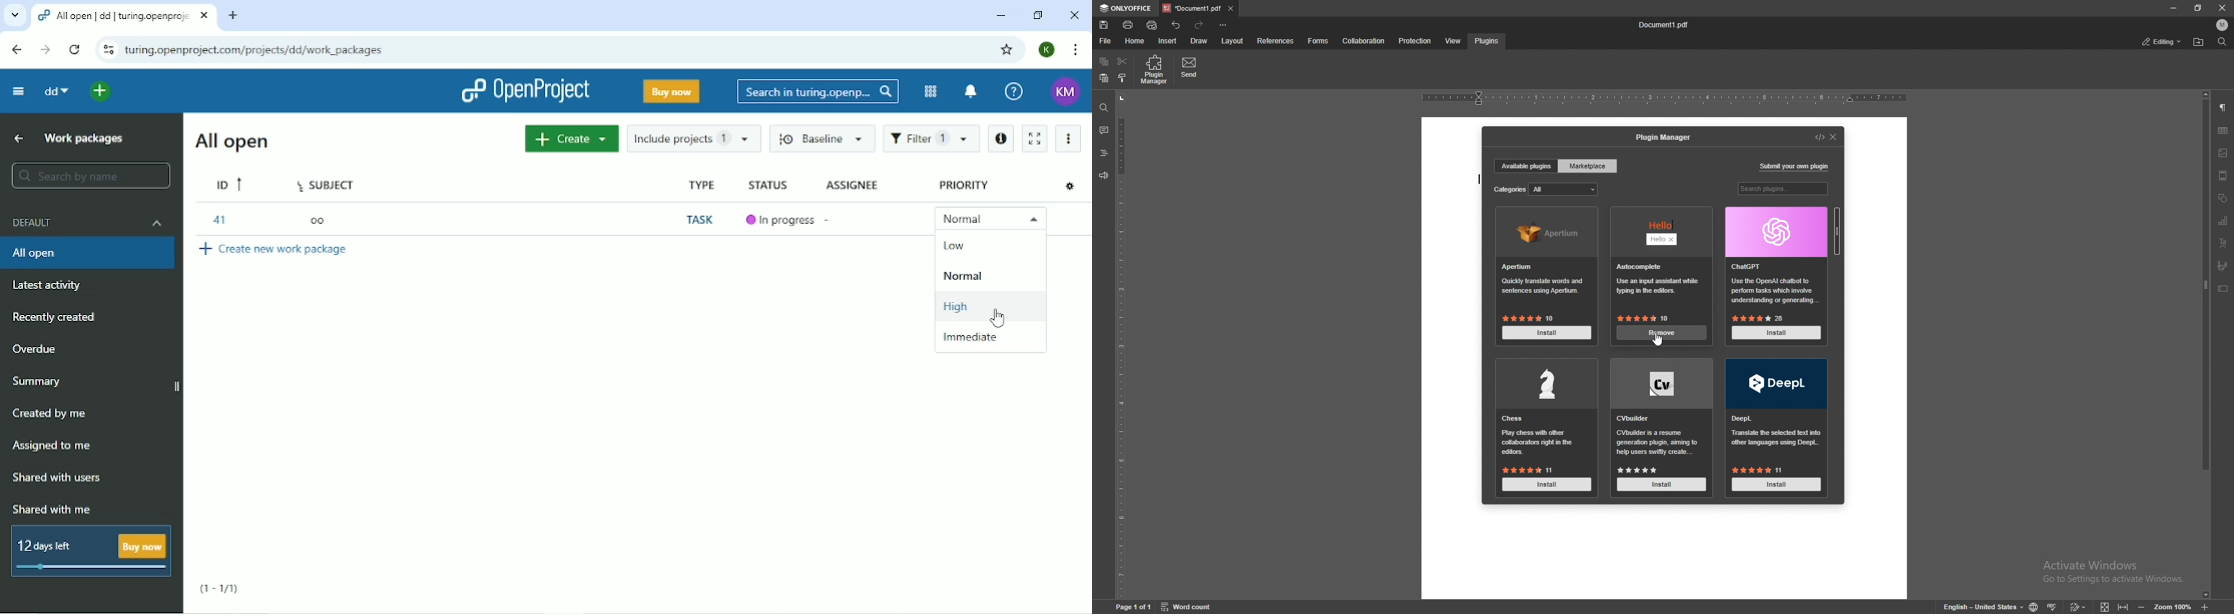  What do you see at coordinates (35, 350) in the screenshot?
I see `Overdue` at bounding box center [35, 350].